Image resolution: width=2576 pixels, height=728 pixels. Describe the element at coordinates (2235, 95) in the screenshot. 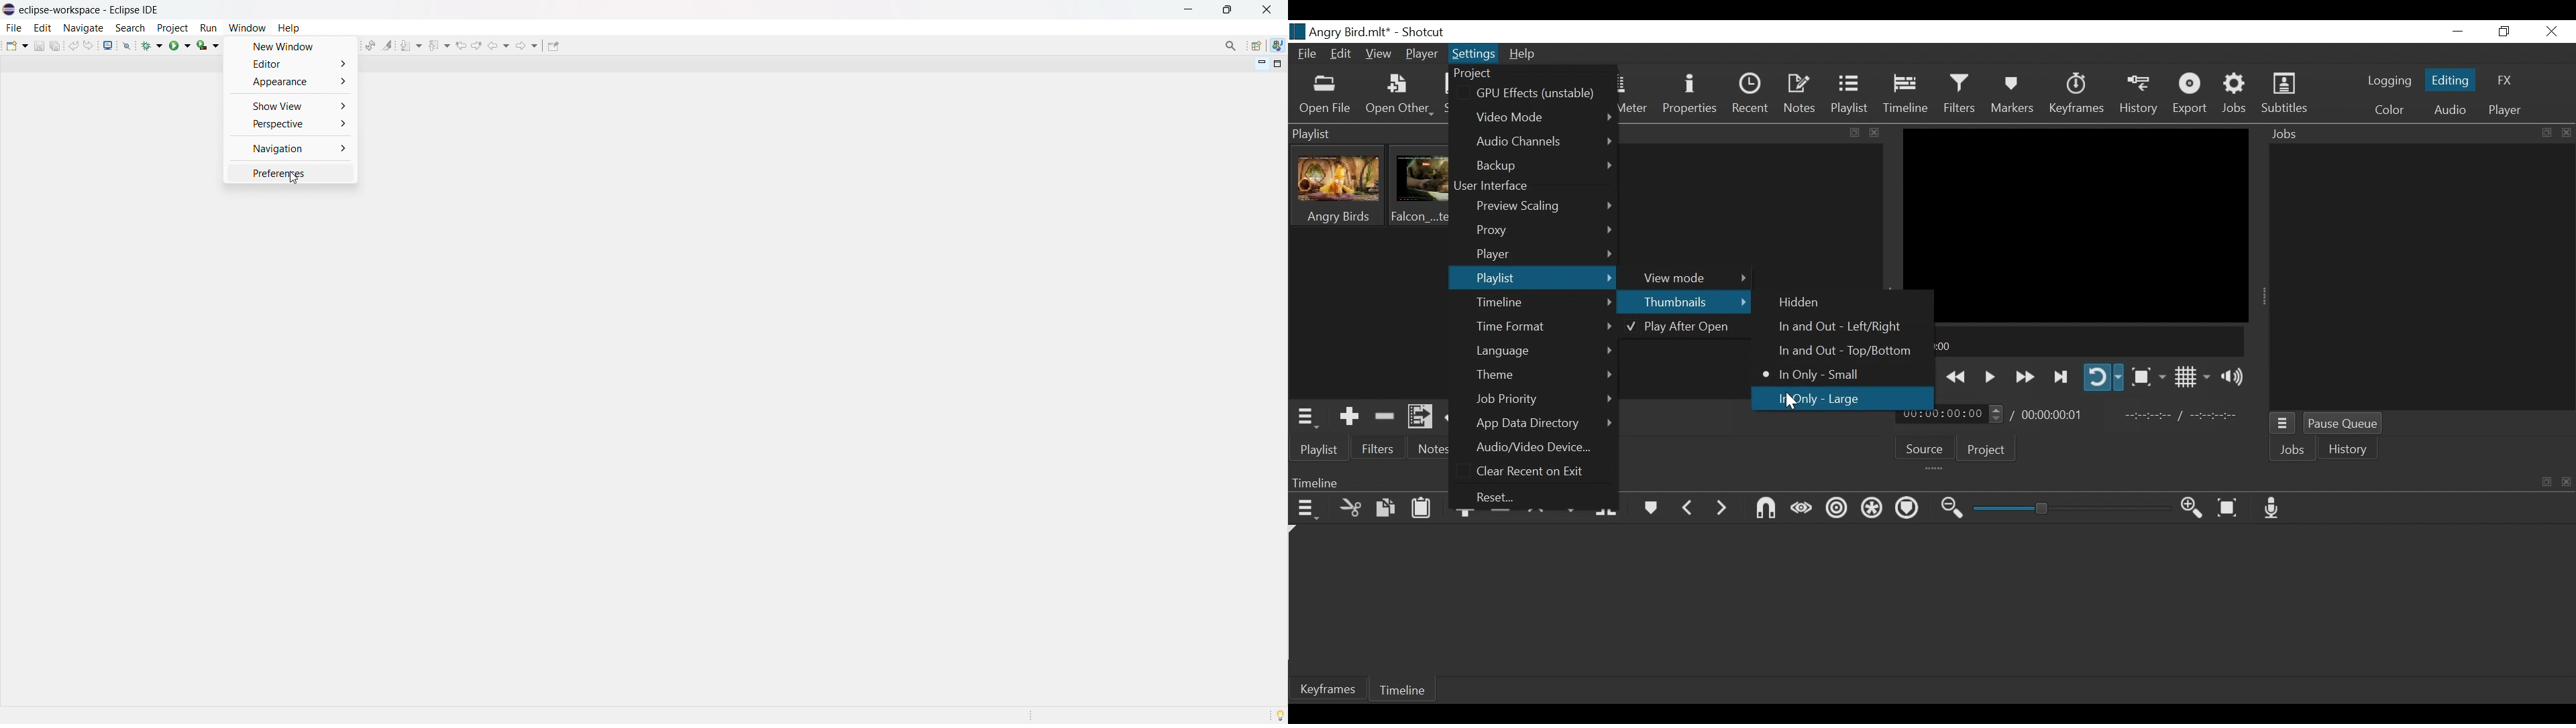

I see `Jobs` at that location.